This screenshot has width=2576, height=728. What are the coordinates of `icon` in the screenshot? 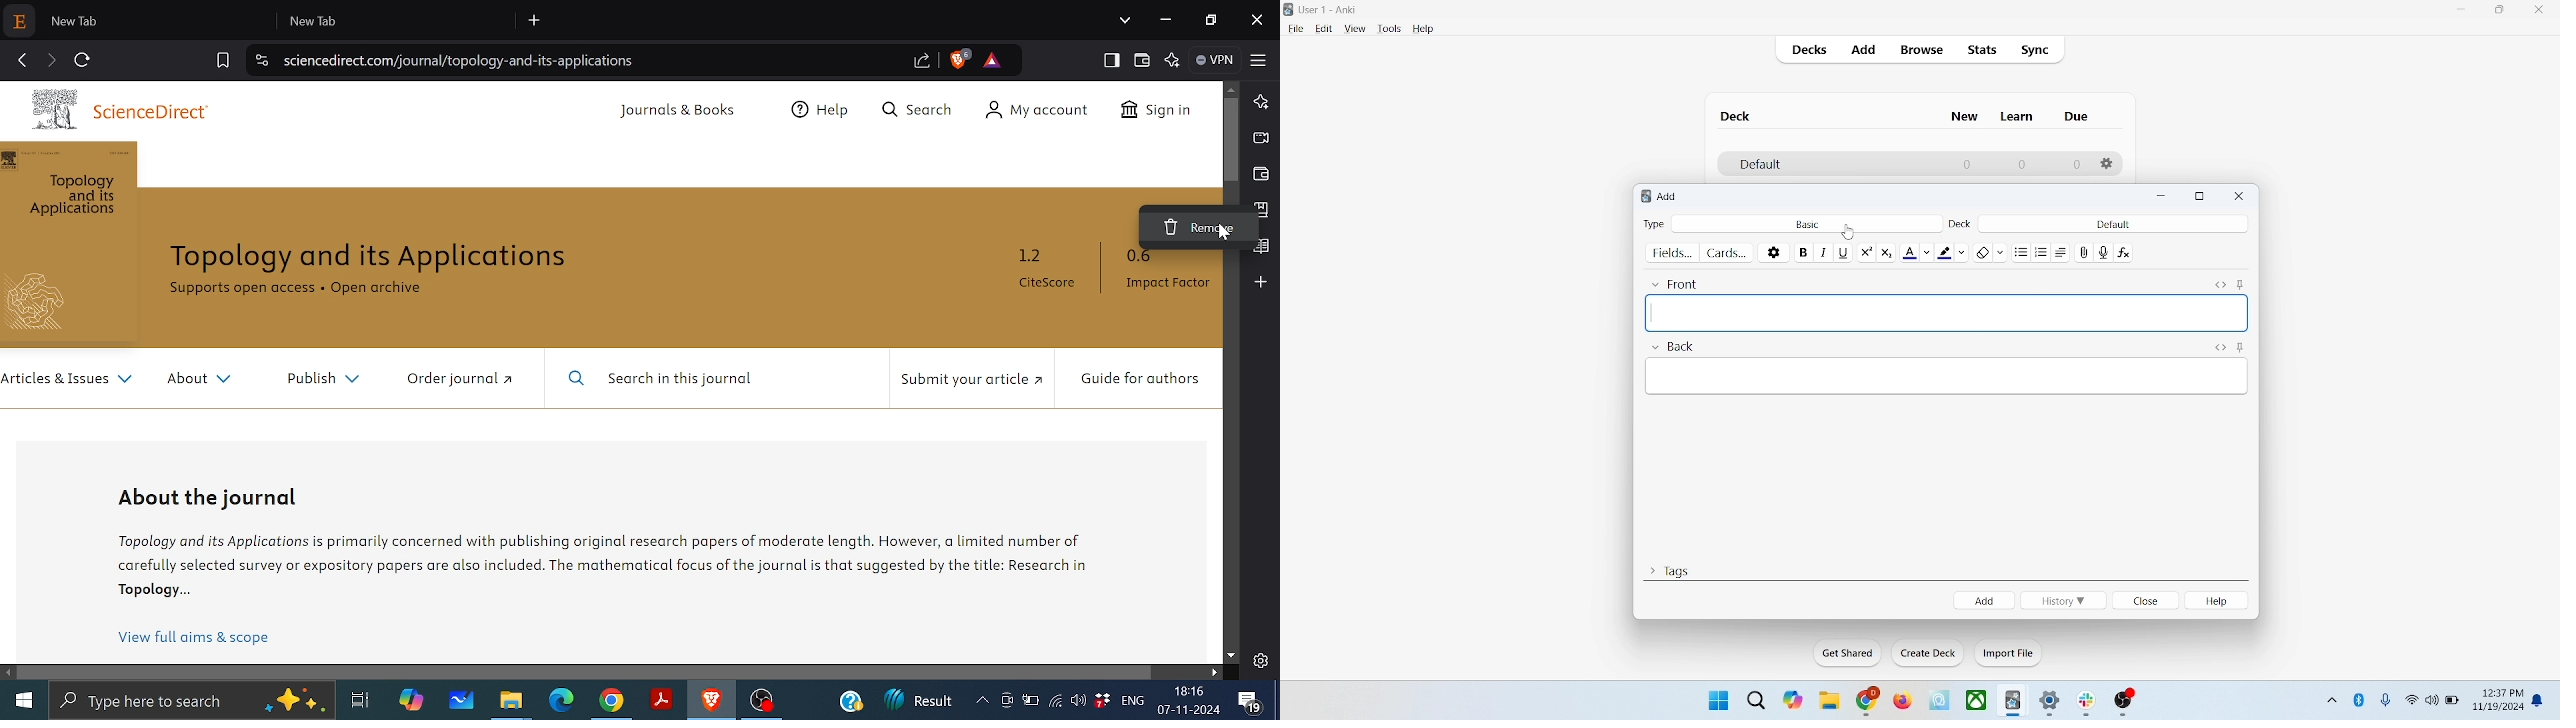 It's located at (1941, 701).